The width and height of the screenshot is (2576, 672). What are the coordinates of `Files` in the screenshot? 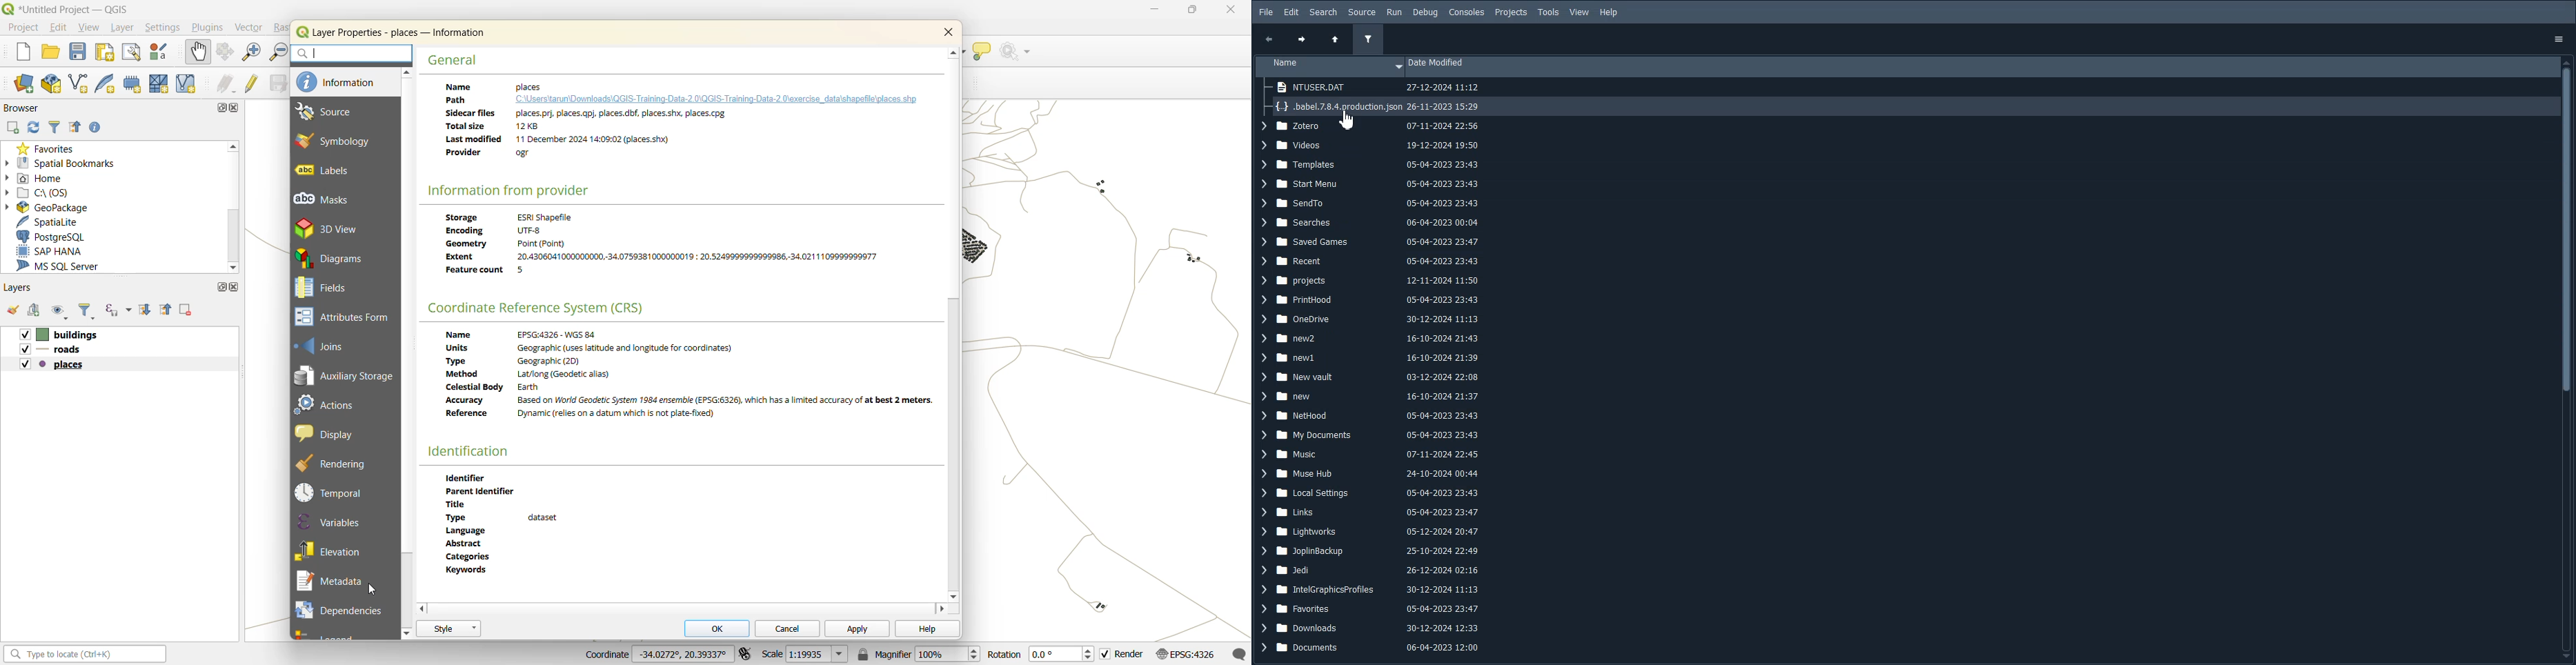 It's located at (1374, 392).